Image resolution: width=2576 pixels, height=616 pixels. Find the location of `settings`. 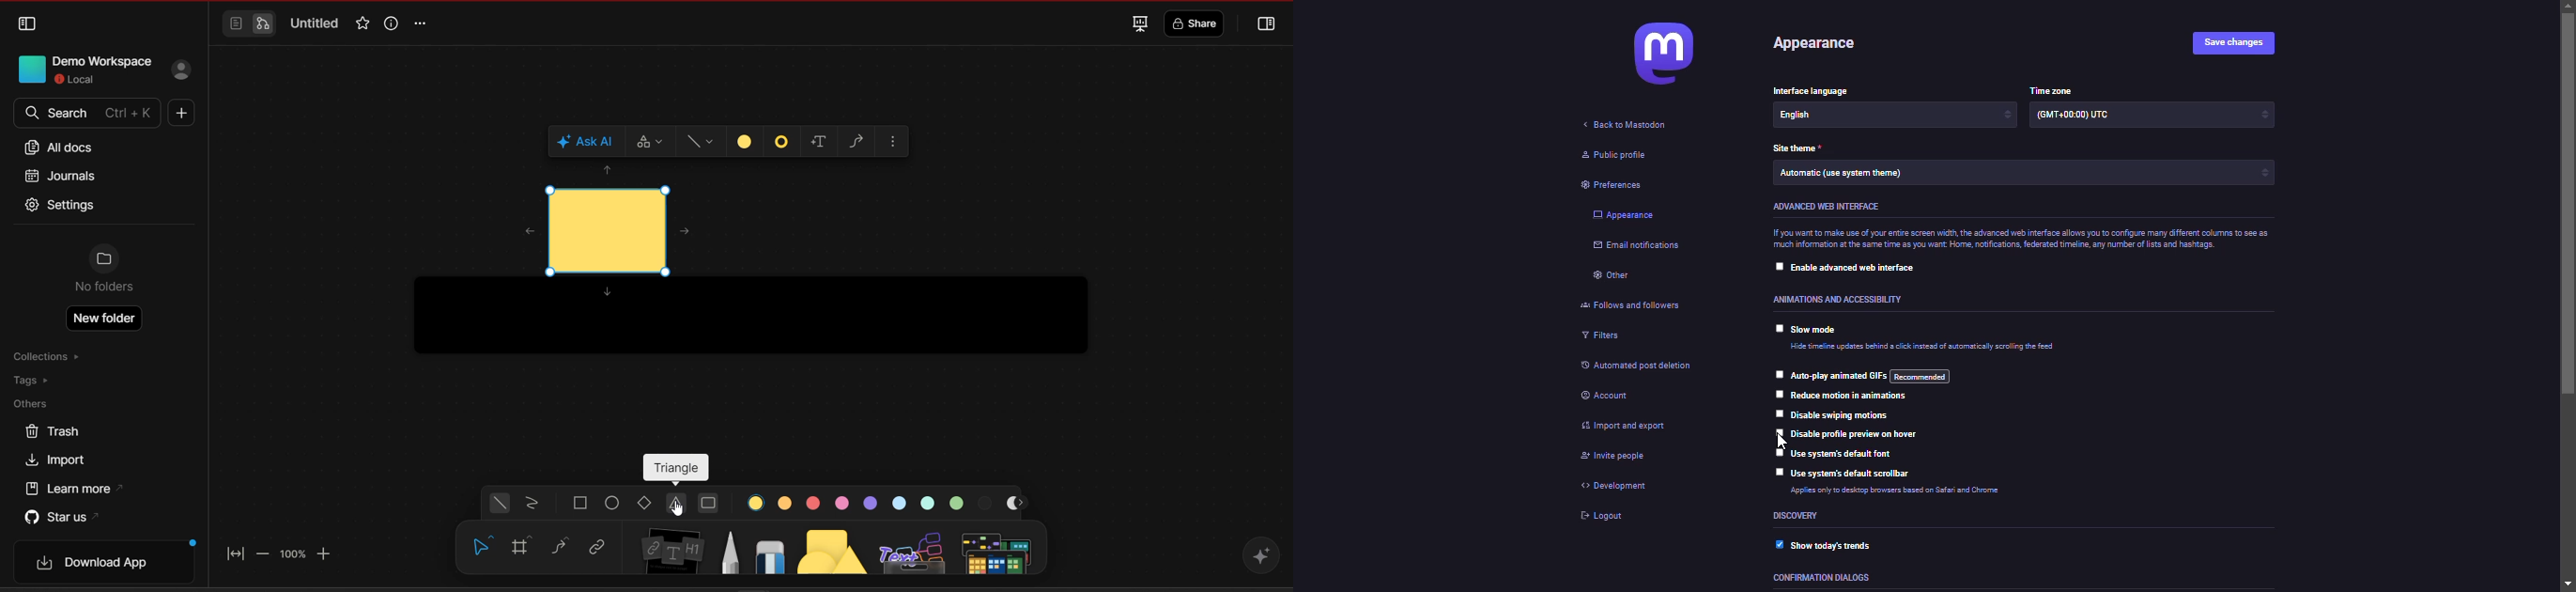

settings is located at coordinates (61, 206).